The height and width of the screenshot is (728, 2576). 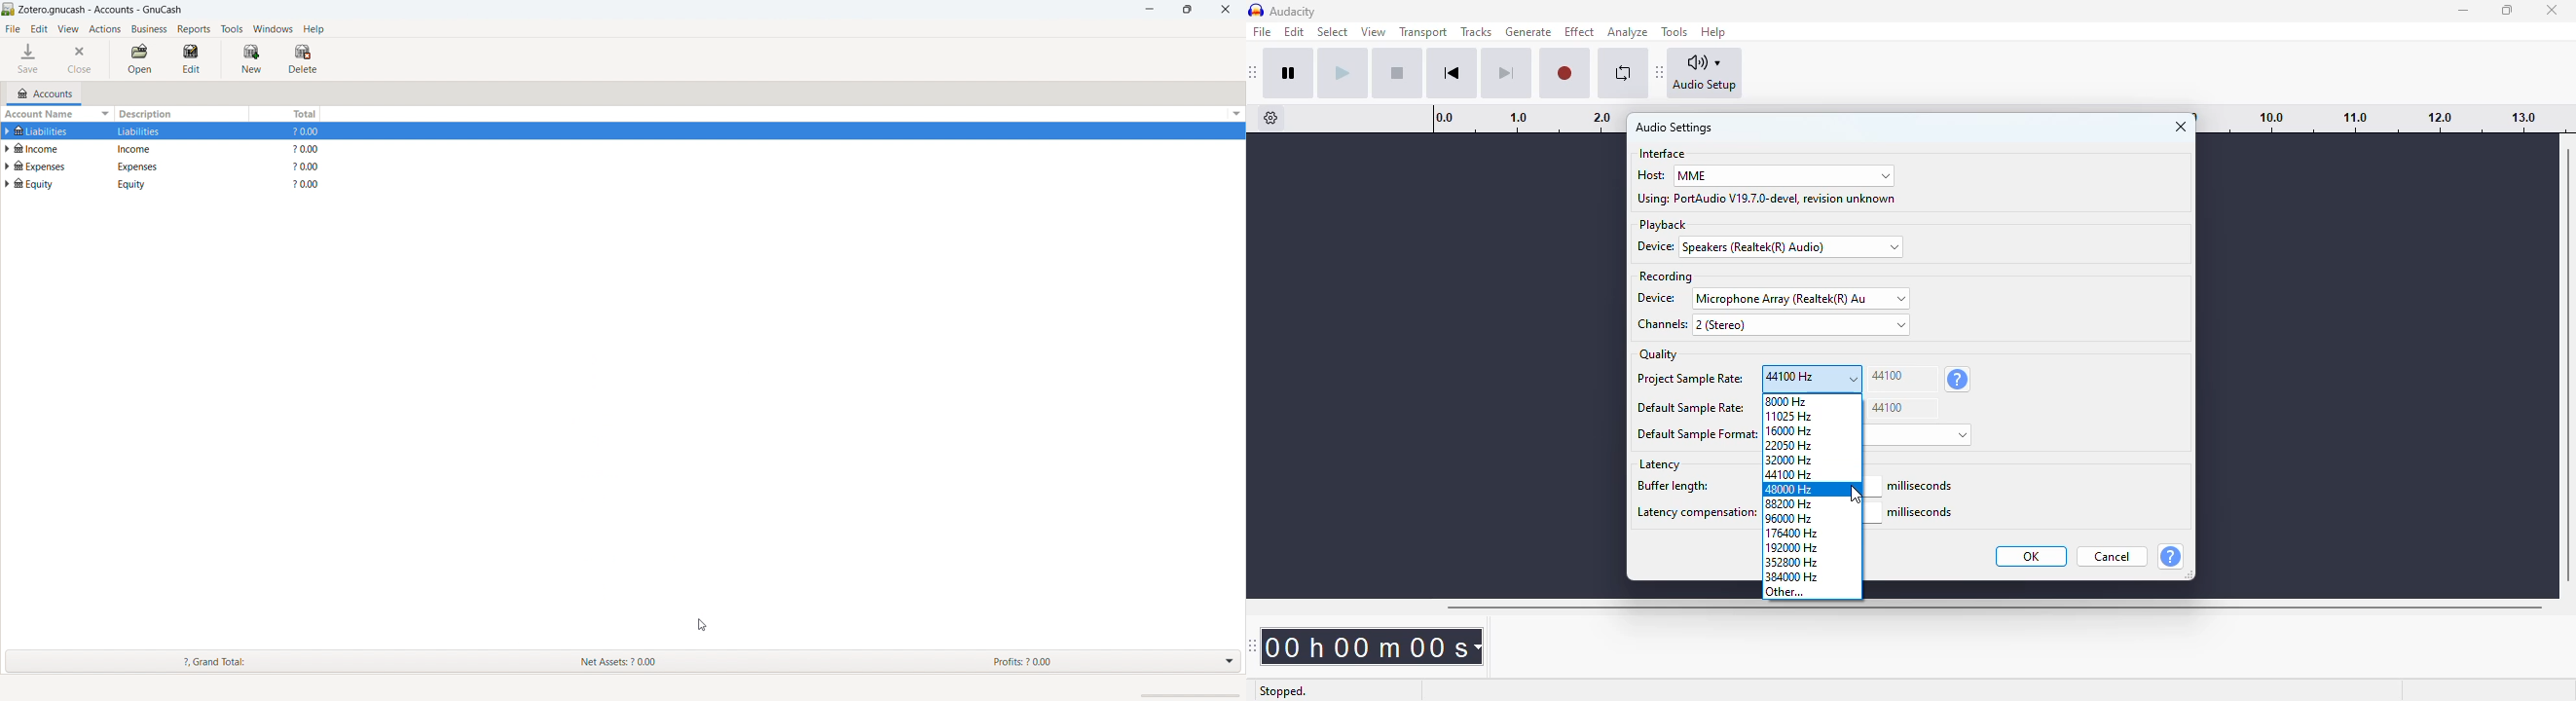 What do you see at coordinates (1564, 74) in the screenshot?
I see `record` at bounding box center [1564, 74].